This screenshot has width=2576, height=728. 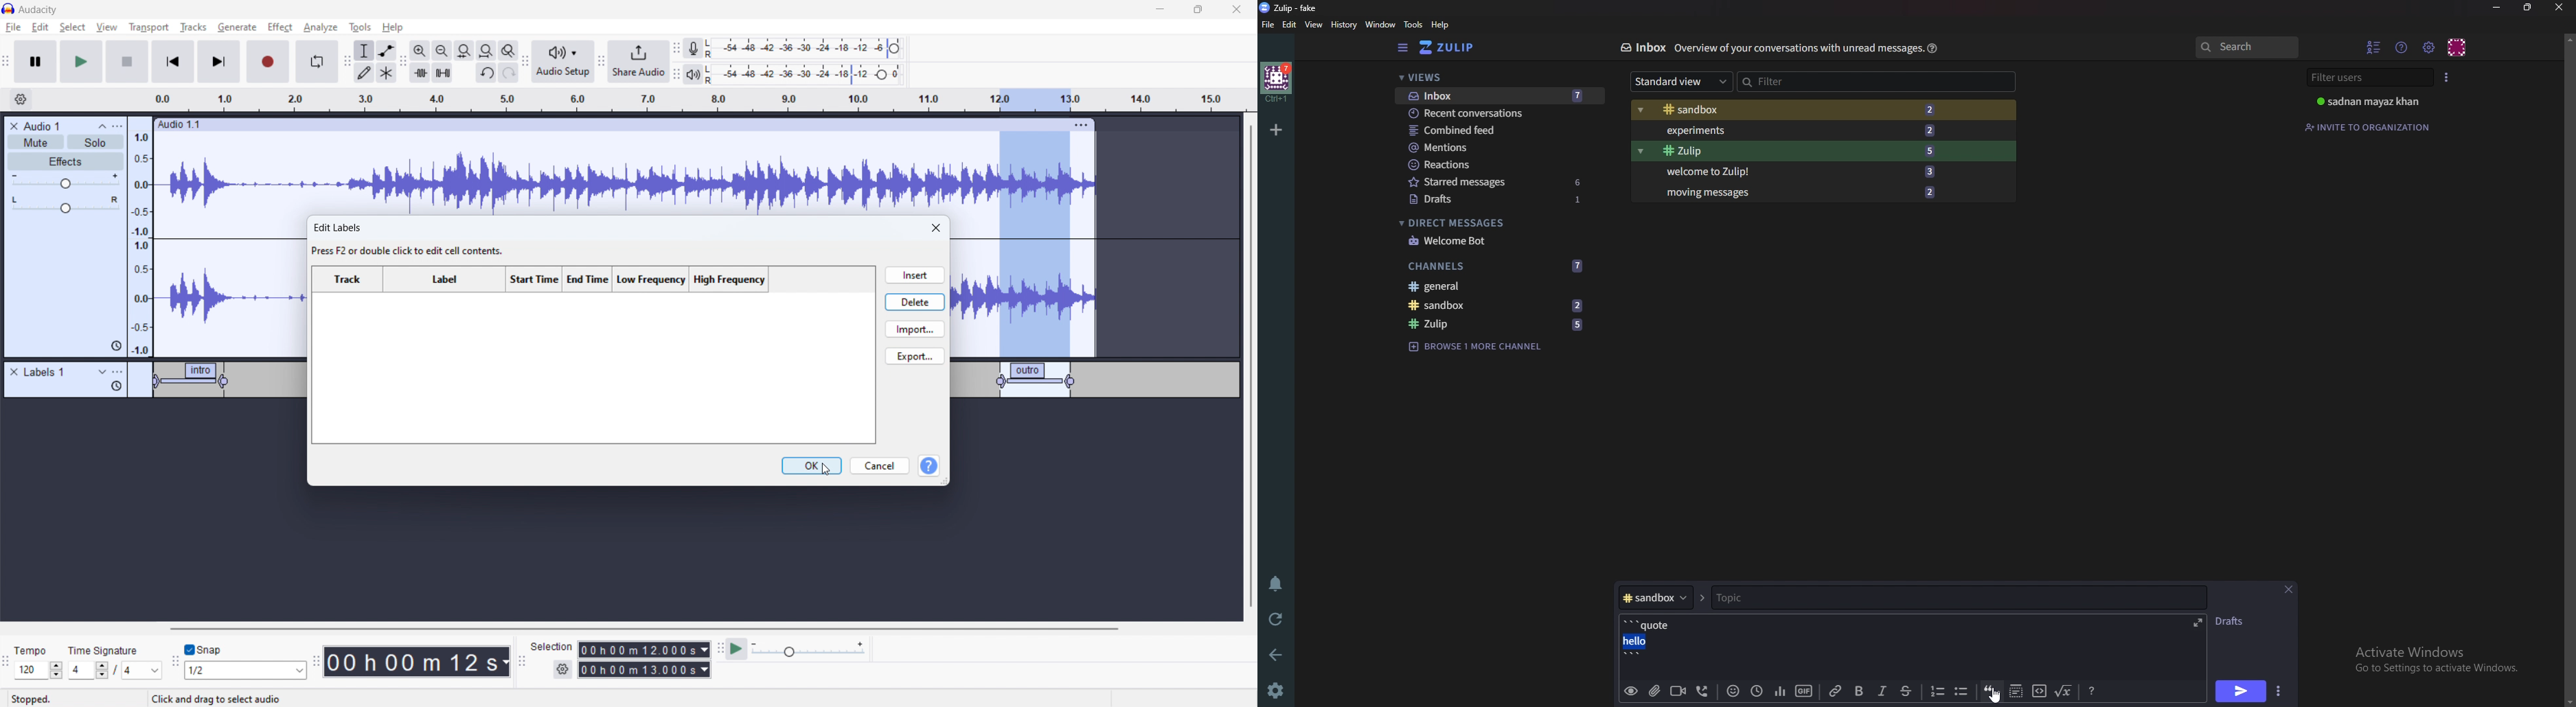 What do you see at coordinates (1037, 379) in the screenshot?
I see `label 3` at bounding box center [1037, 379].